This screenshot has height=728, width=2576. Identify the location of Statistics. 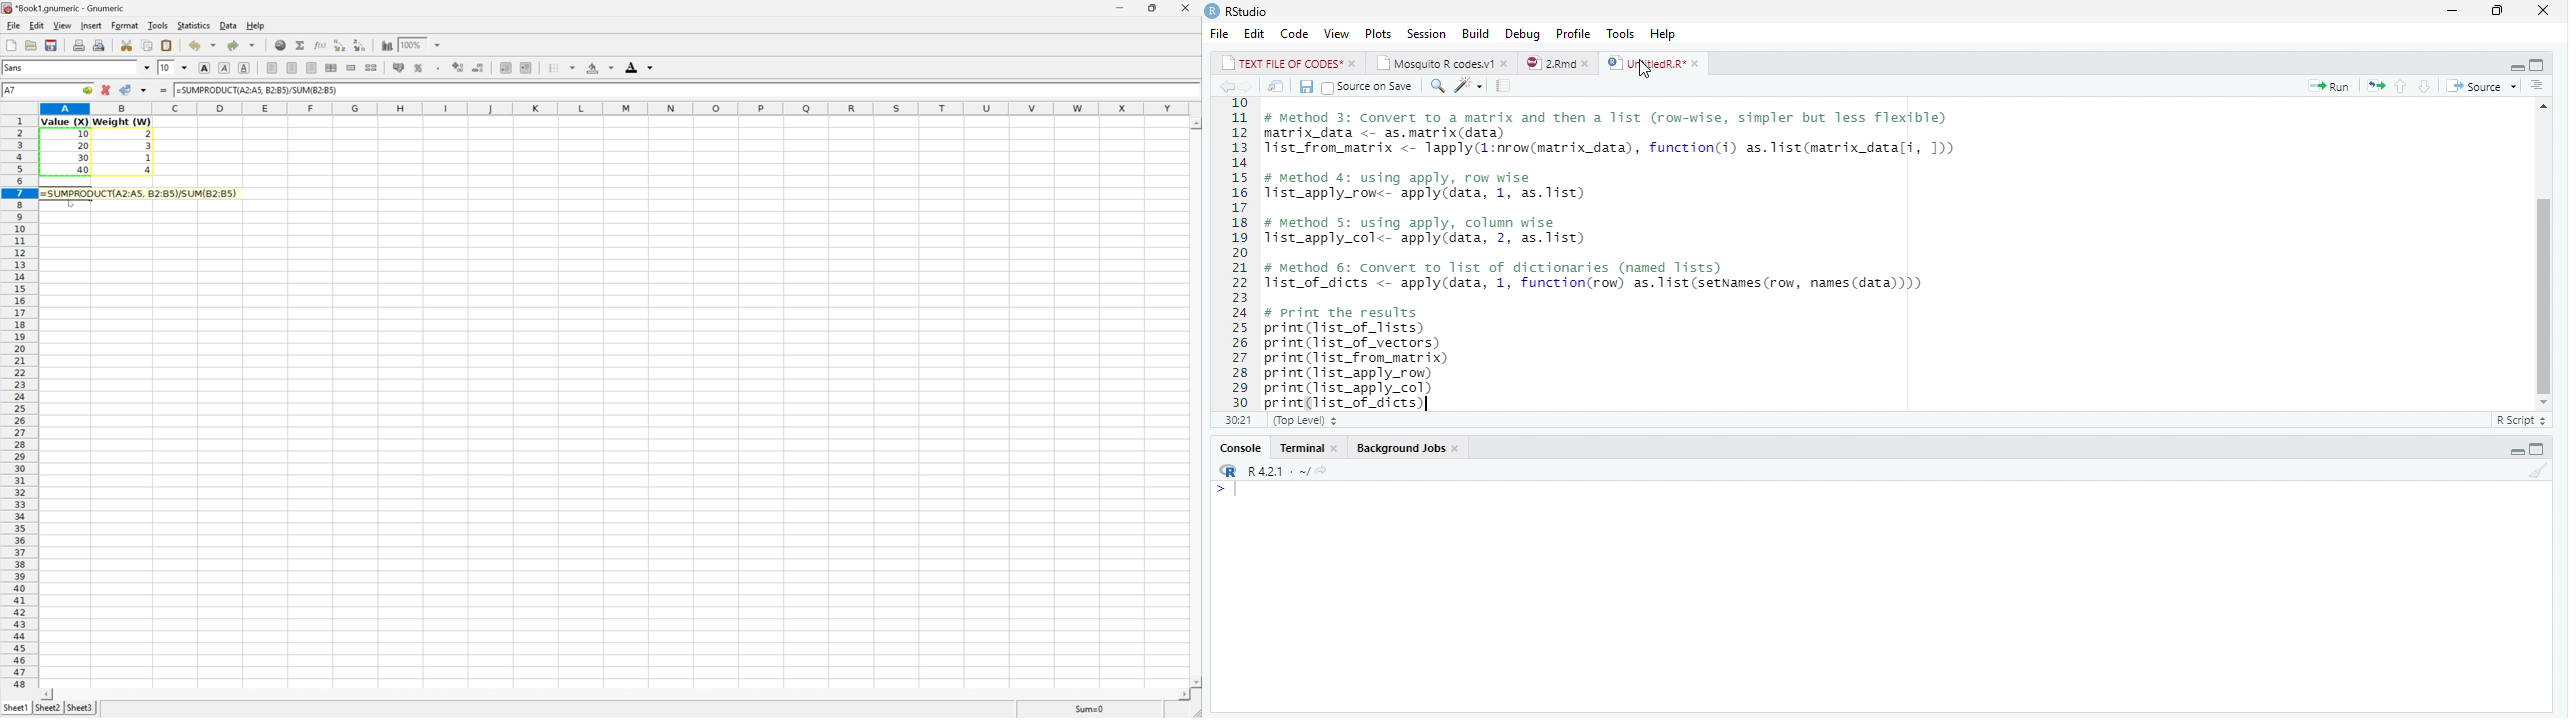
(194, 26).